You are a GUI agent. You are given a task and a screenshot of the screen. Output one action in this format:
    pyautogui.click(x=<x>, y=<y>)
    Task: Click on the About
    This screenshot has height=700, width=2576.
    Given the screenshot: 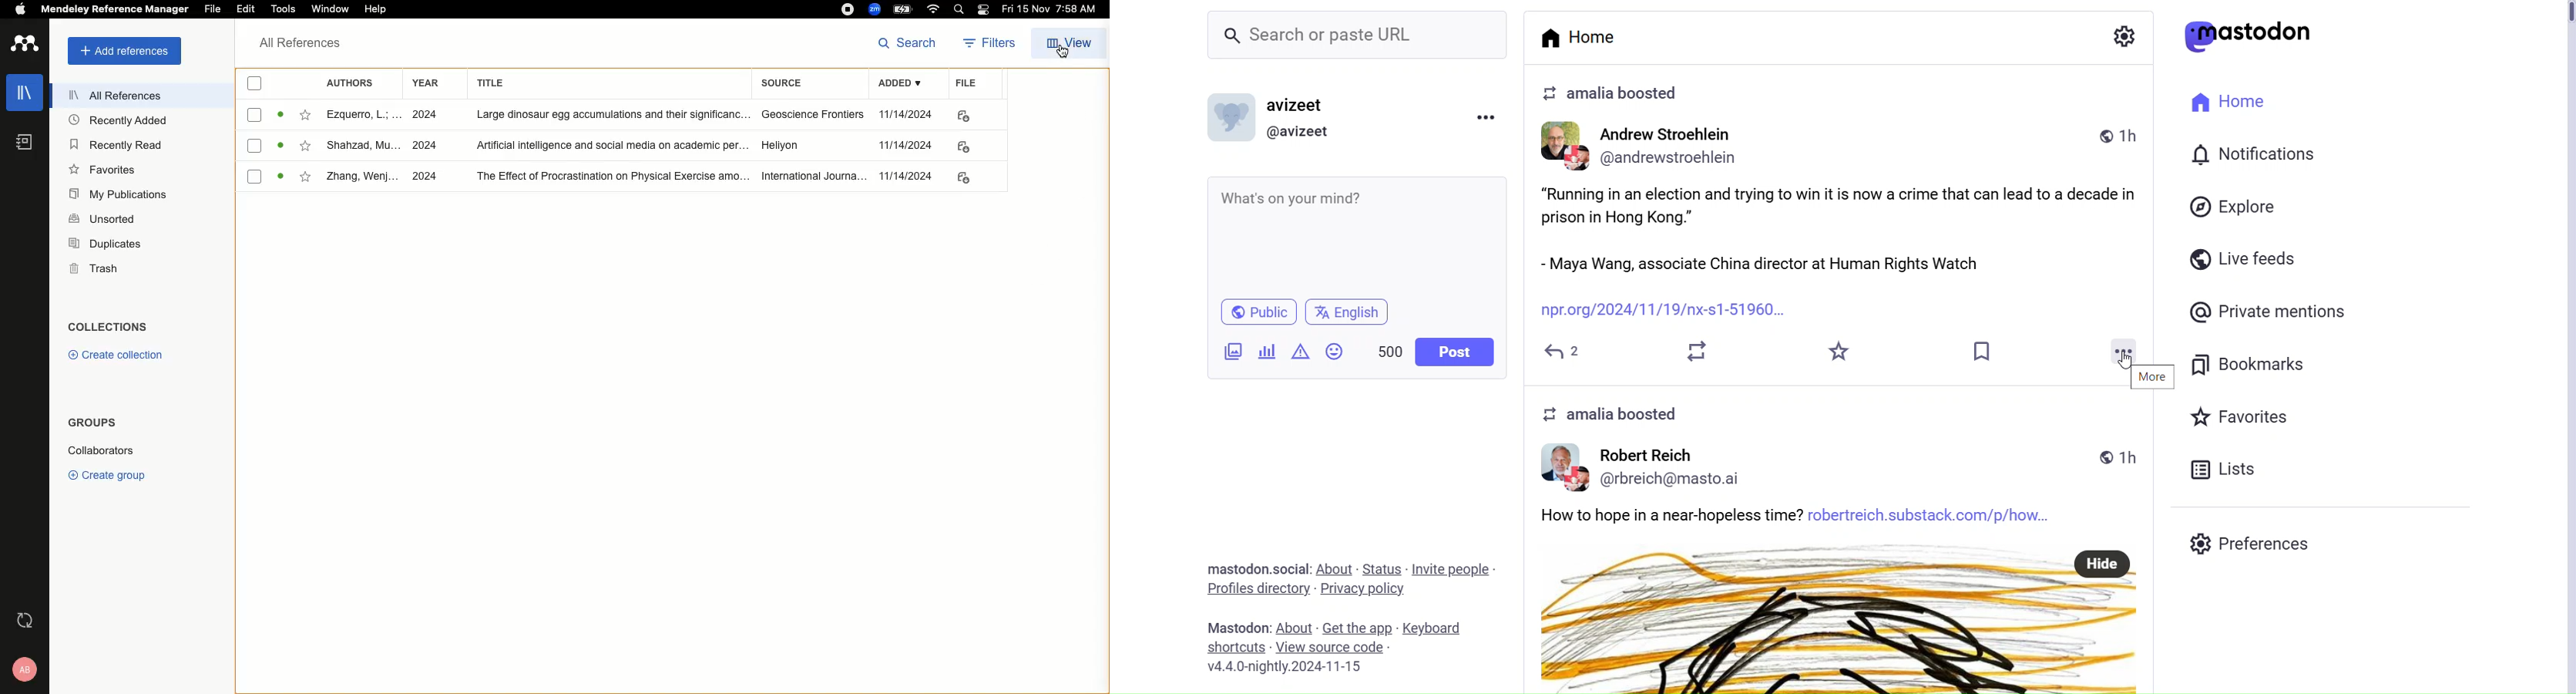 What is the action you would take?
    pyautogui.click(x=1294, y=627)
    